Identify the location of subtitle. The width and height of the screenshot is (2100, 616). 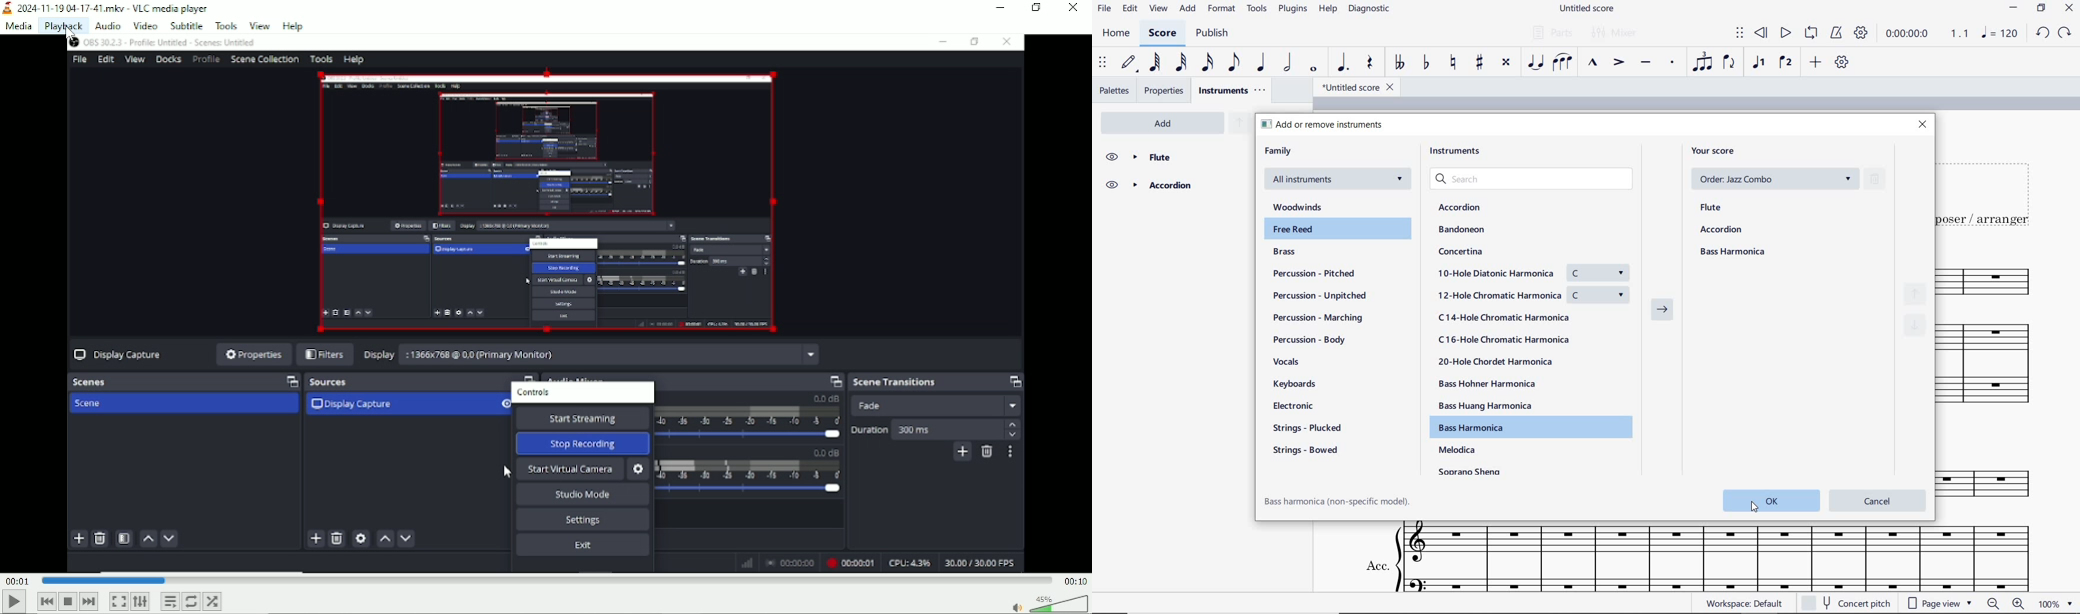
(185, 24).